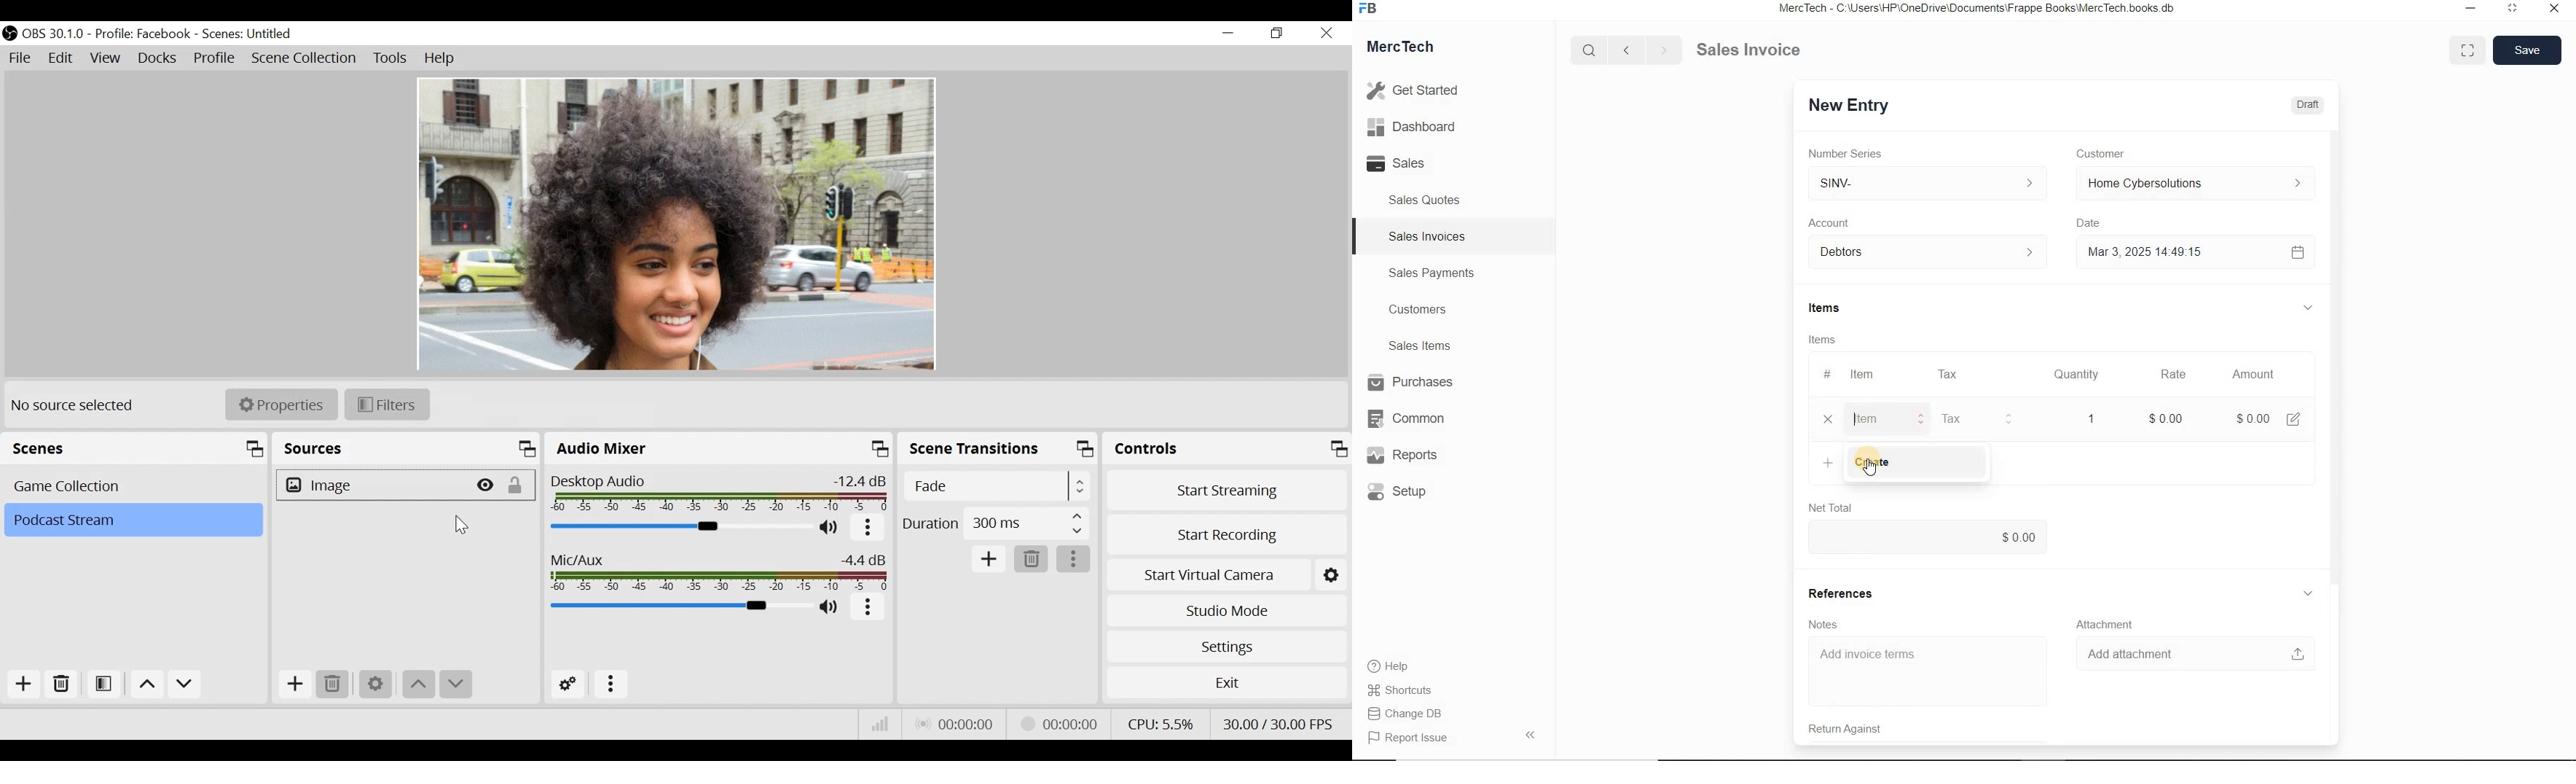 The width and height of the screenshot is (2576, 784). Describe the element at coordinates (1914, 463) in the screenshot. I see `create` at that location.